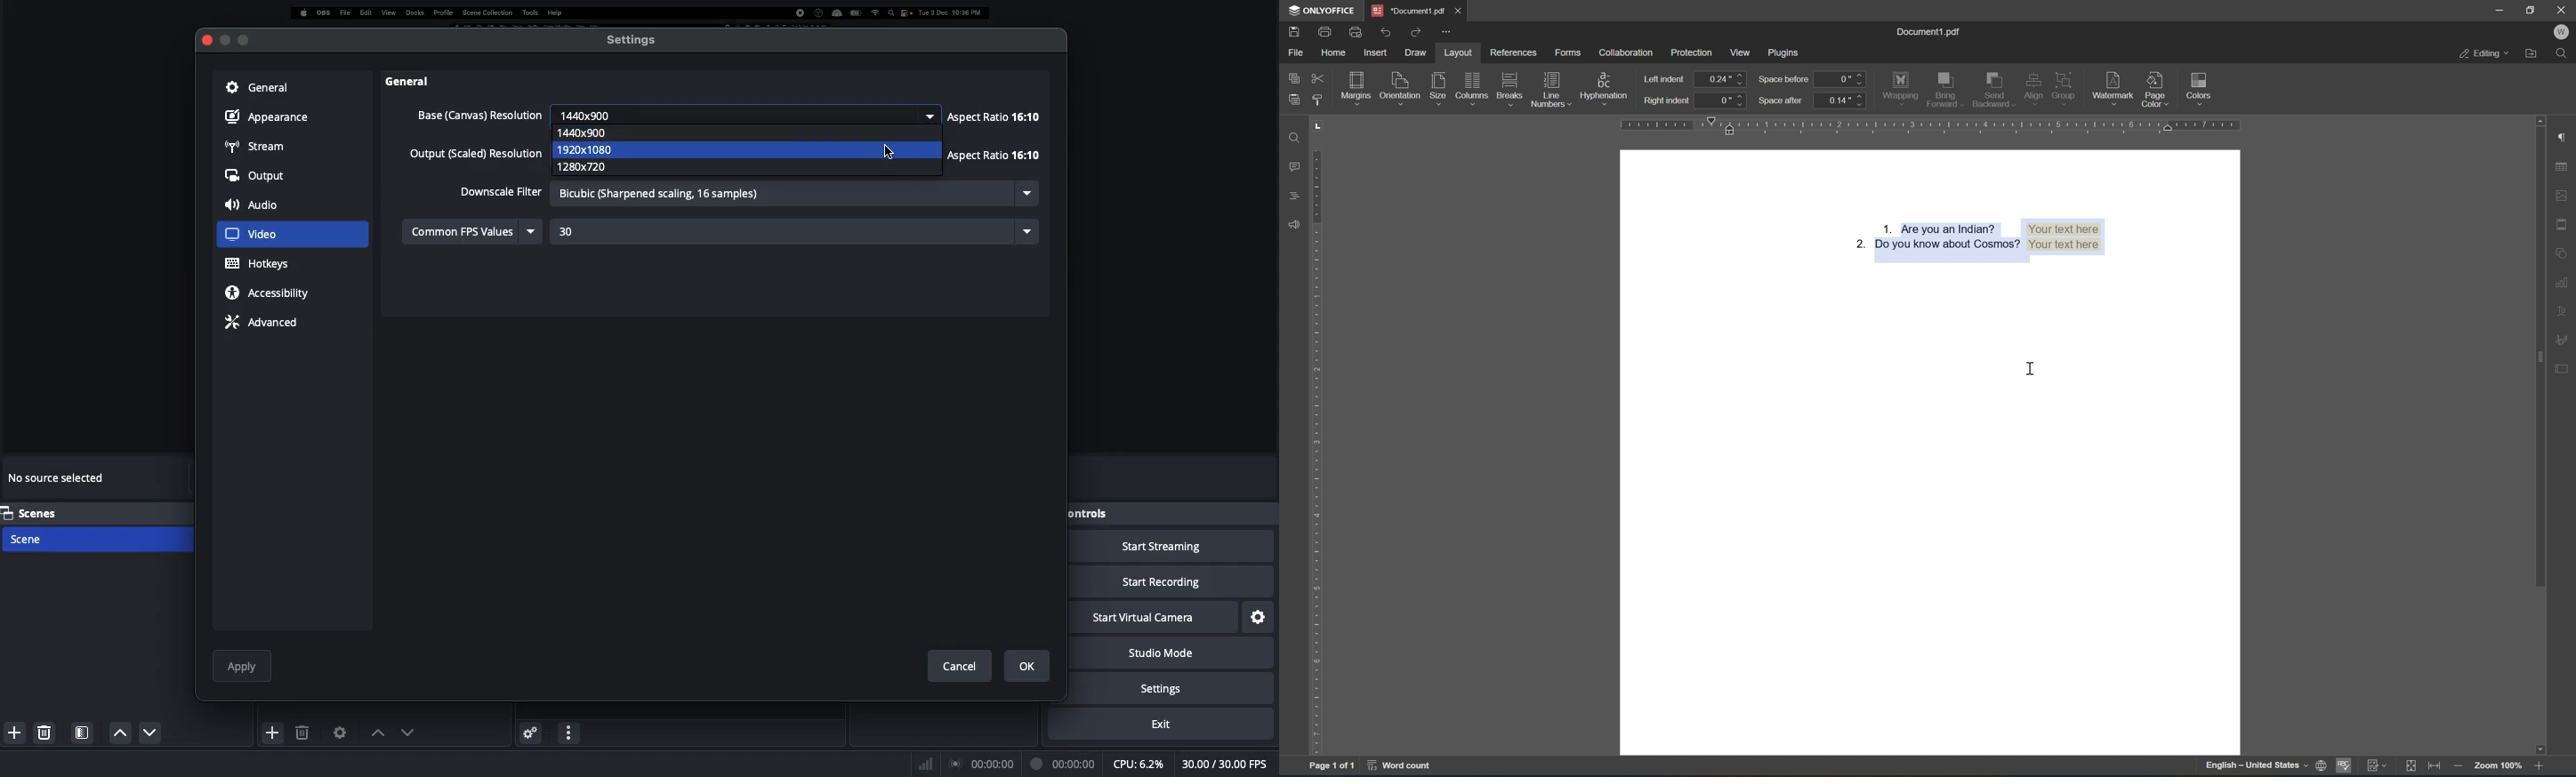  What do you see at coordinates (1459, 9) in the screenshot?
I see `close` at bounding box center [1459, 9].